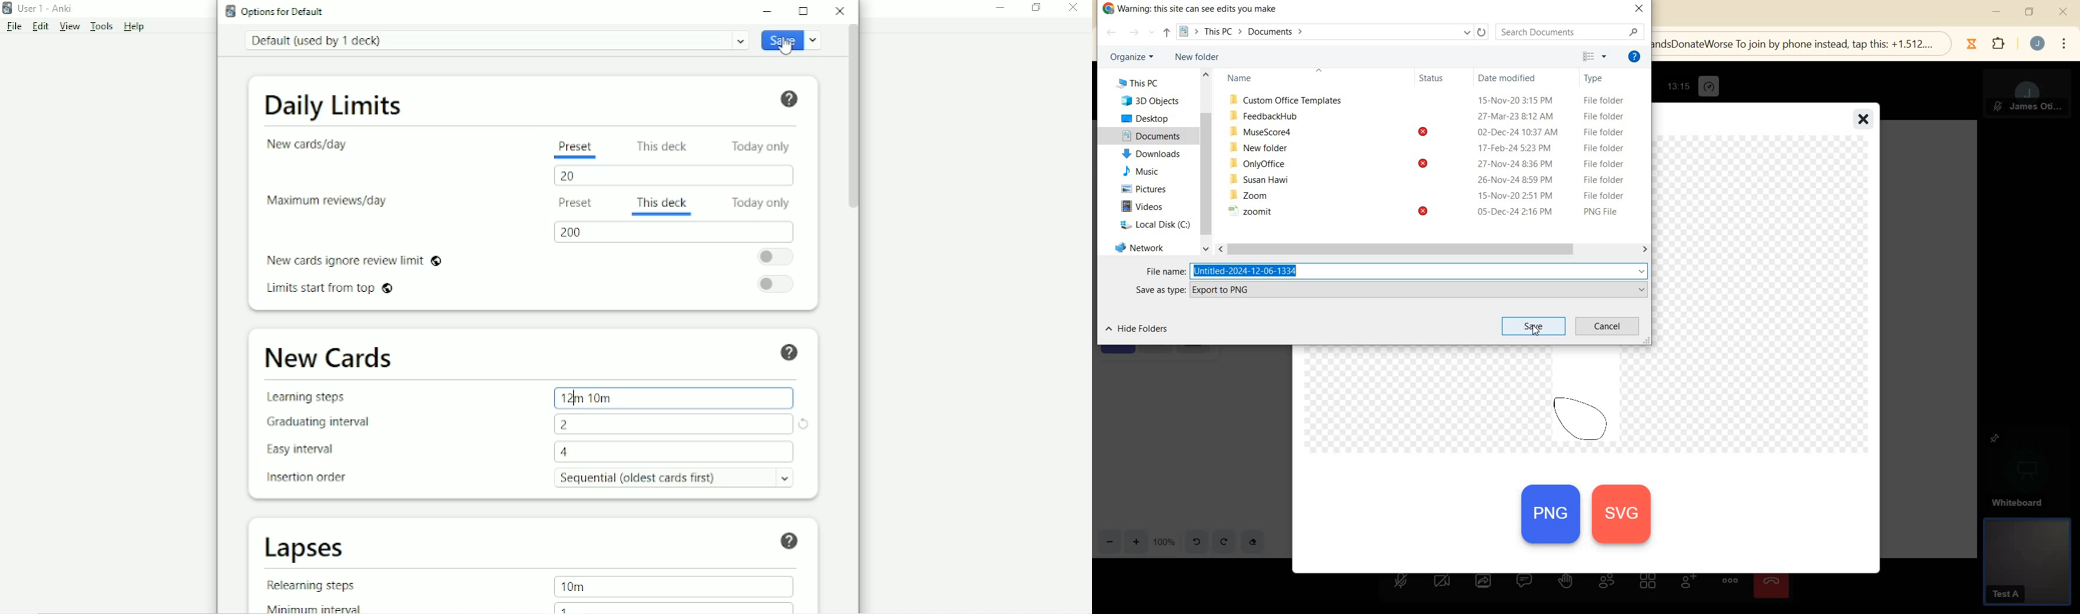 The width and height of the screenshot is (2100, 616). What do you see at coordinates (1607, 148) in the screenshot?
I see `File folder` at bounding box center [1607, 148].